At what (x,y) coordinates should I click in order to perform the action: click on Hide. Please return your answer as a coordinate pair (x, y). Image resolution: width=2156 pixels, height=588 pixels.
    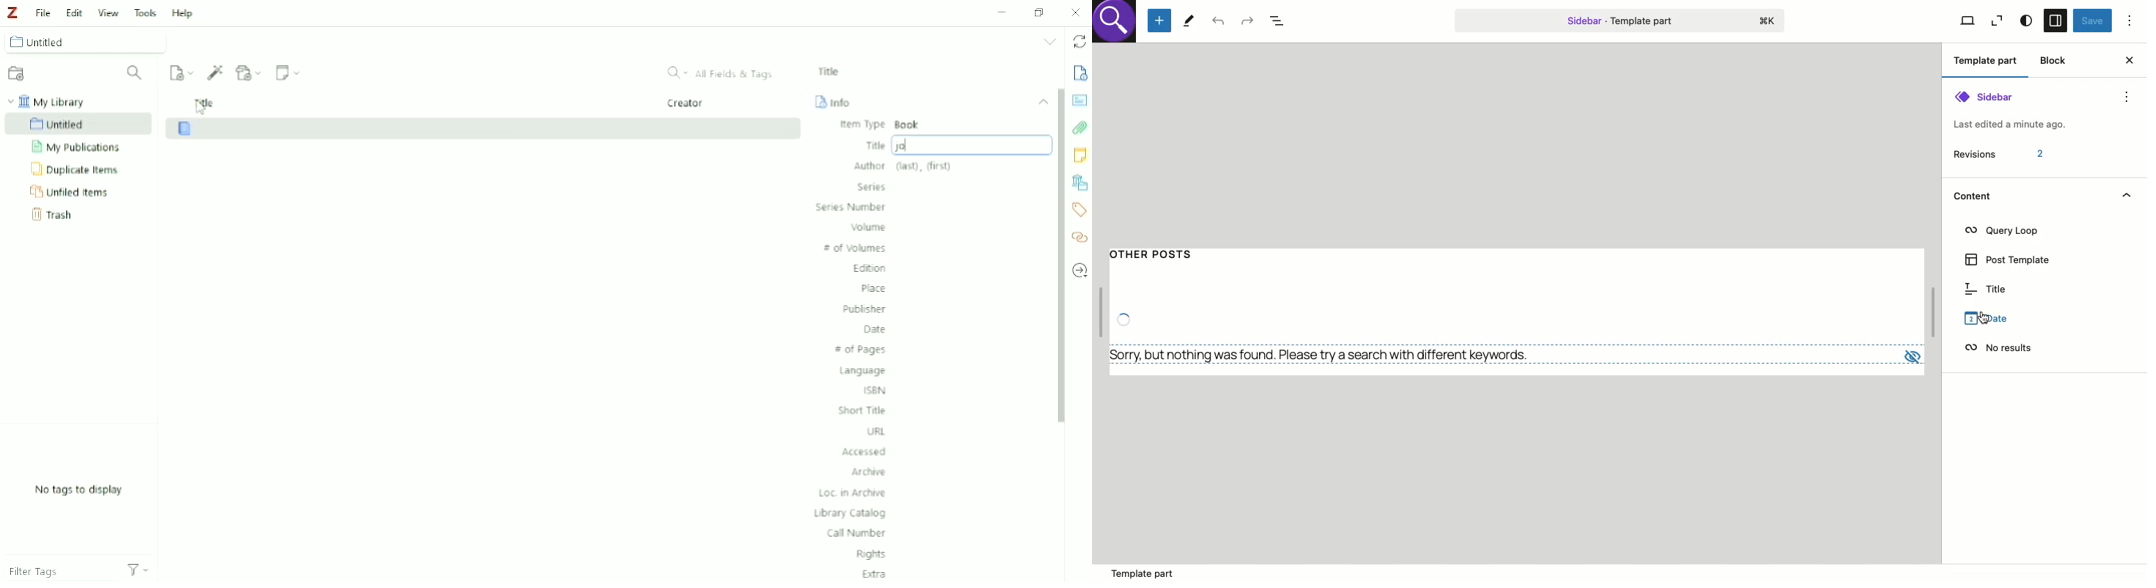
    Looking at the image, I should click on (2126, 195).